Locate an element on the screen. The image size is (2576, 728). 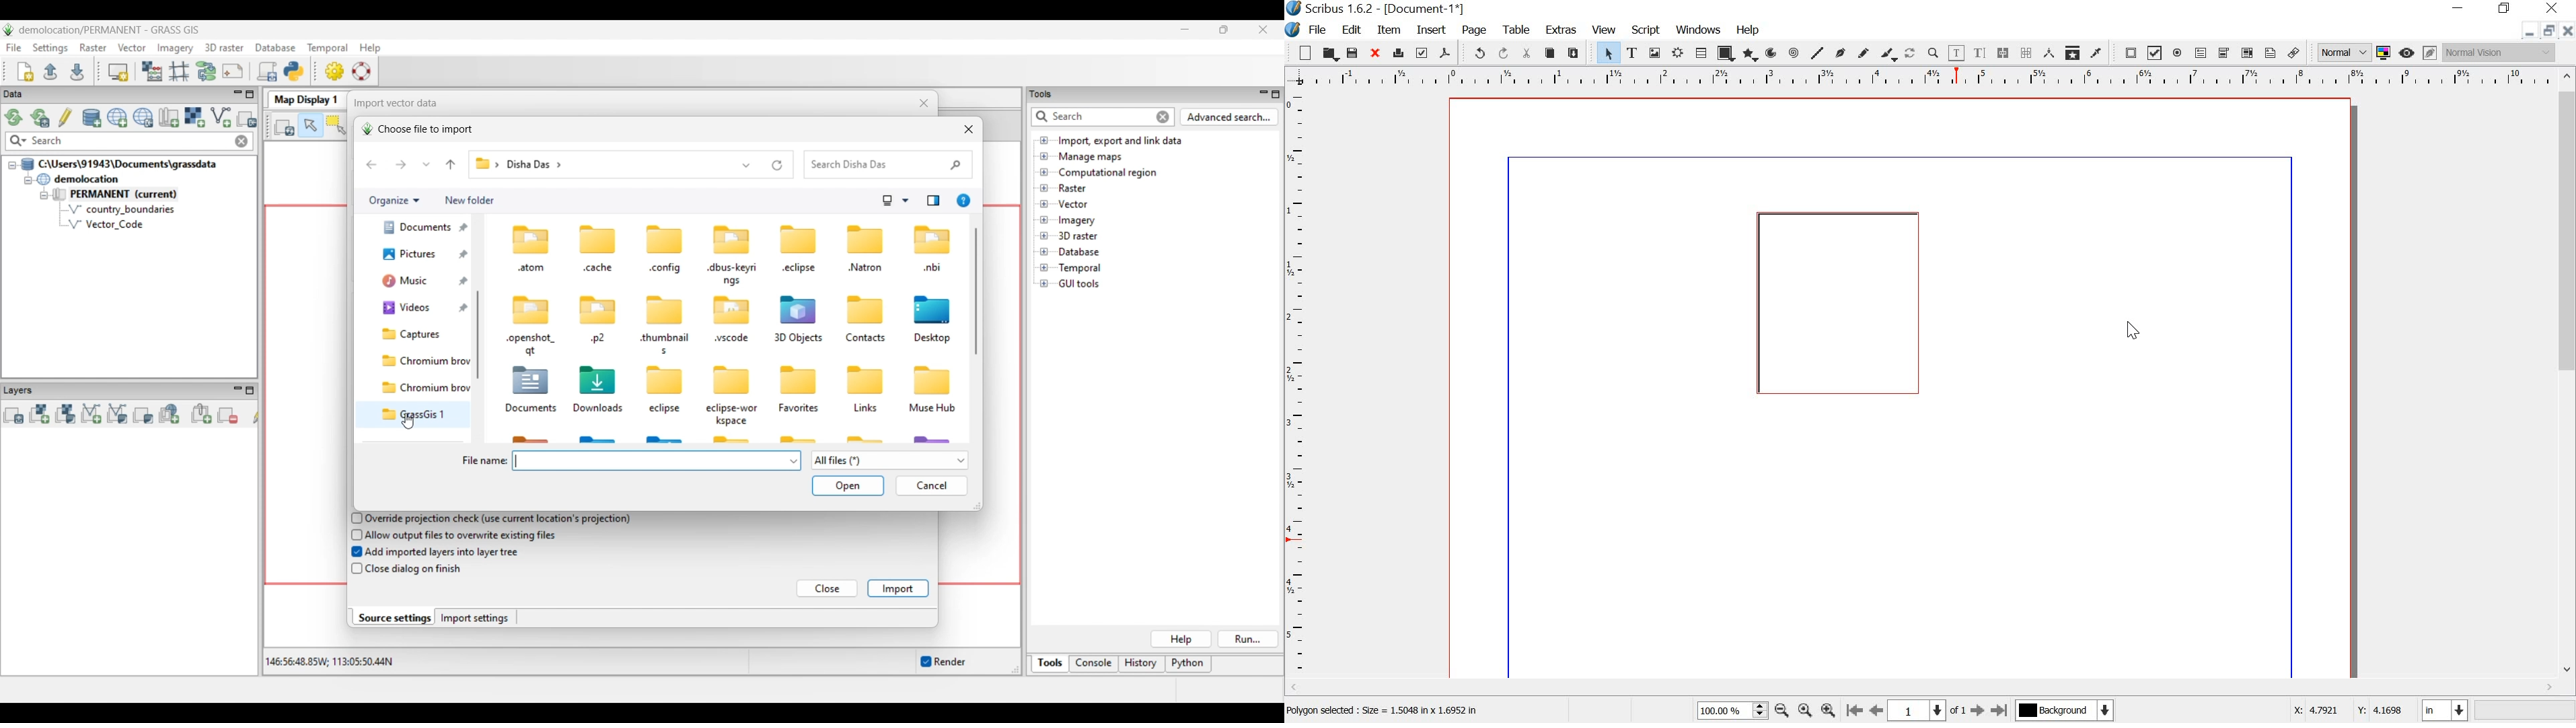
text annotation is located at coordinates (2271, 54).